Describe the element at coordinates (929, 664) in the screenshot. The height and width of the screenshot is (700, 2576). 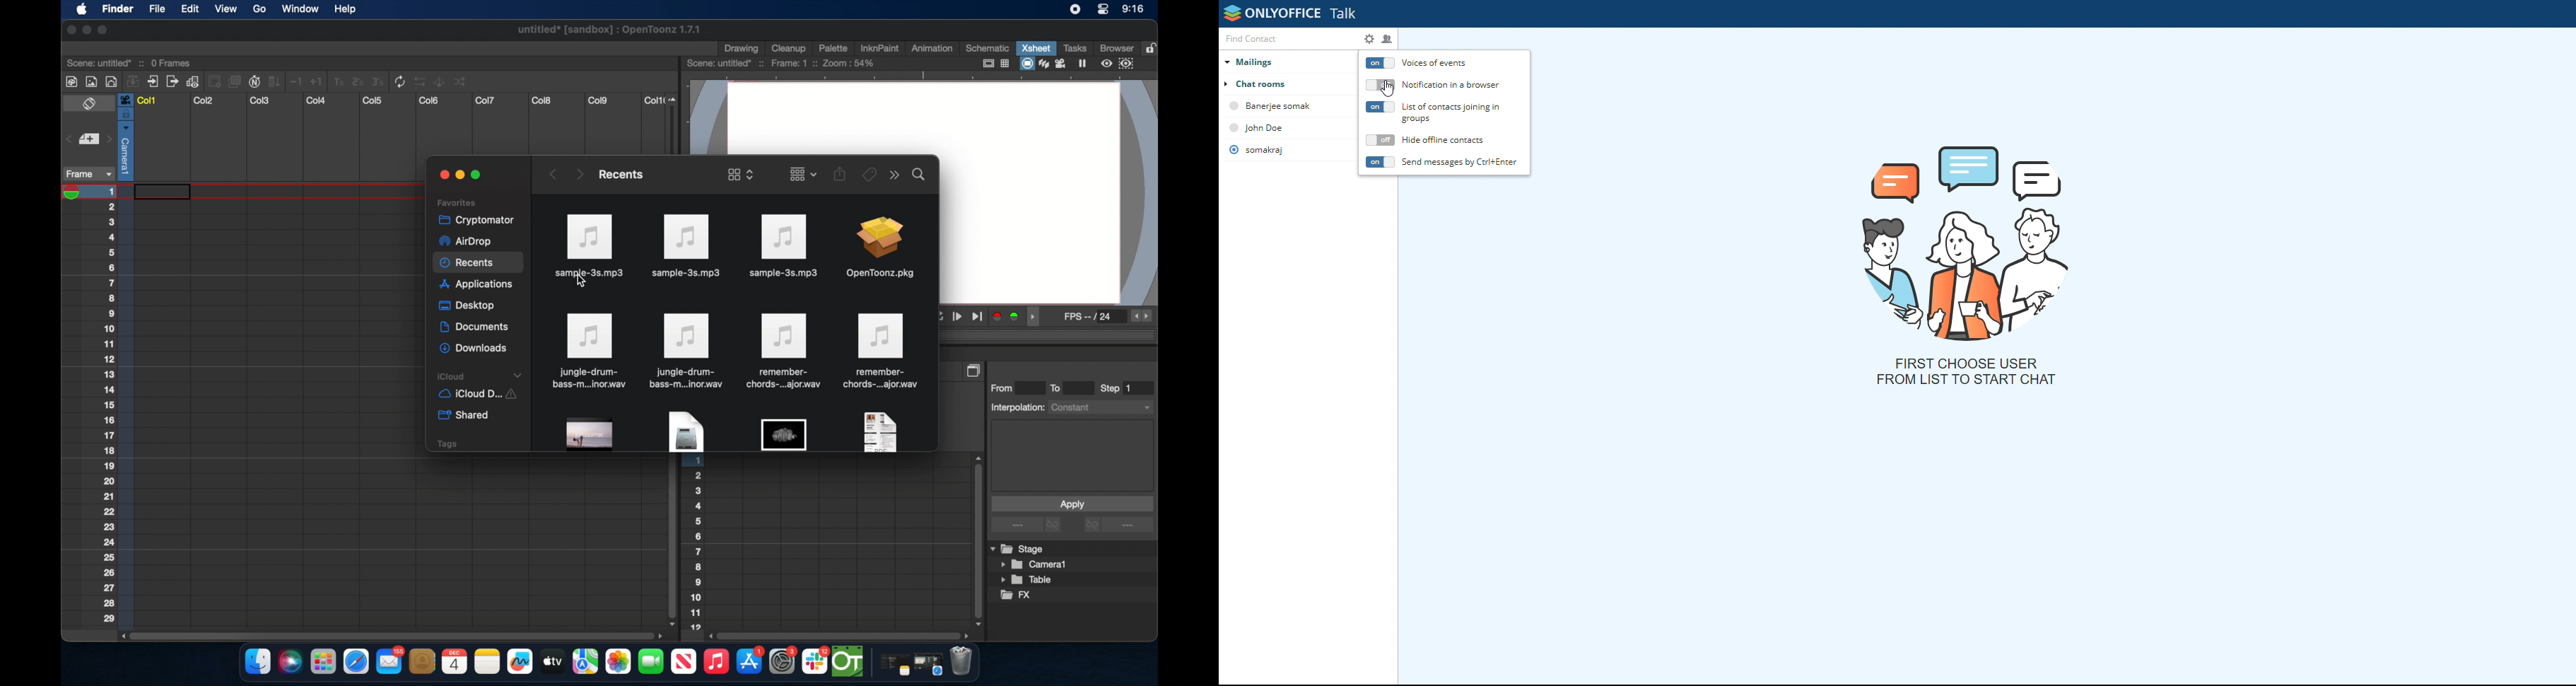
I see `safari` at that location.